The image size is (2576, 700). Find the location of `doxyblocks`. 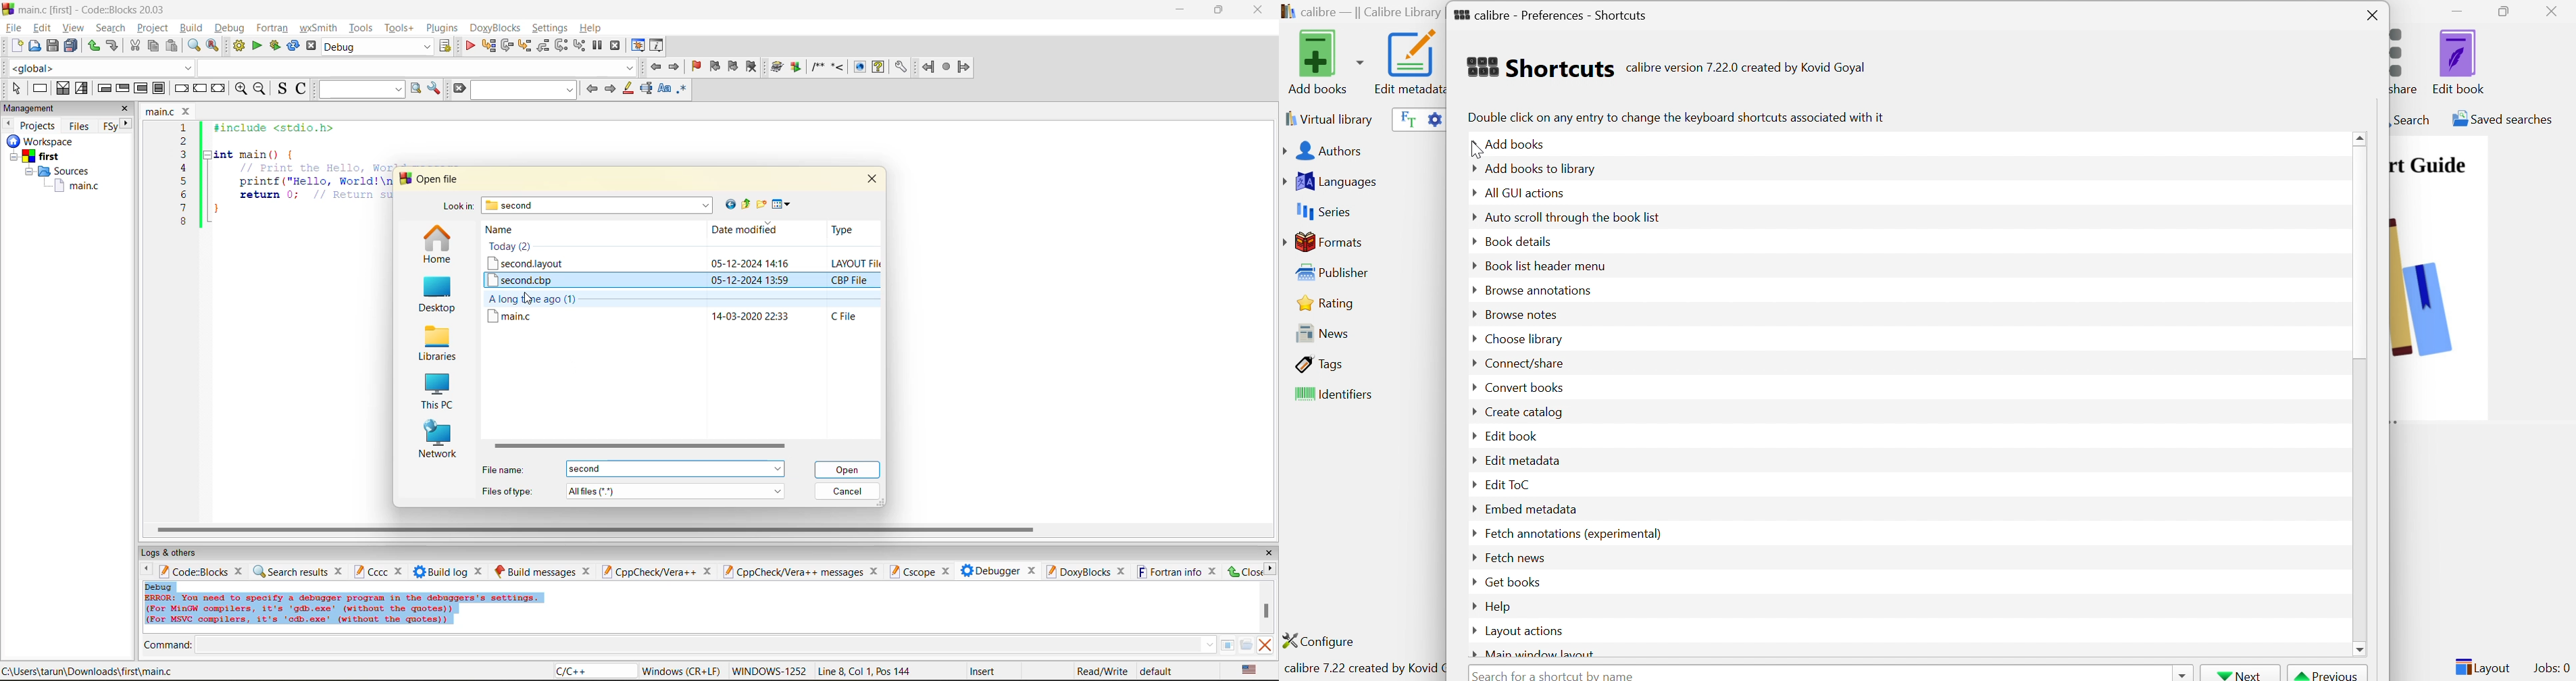

doxyblocks is located at coordinates (1077, 571).